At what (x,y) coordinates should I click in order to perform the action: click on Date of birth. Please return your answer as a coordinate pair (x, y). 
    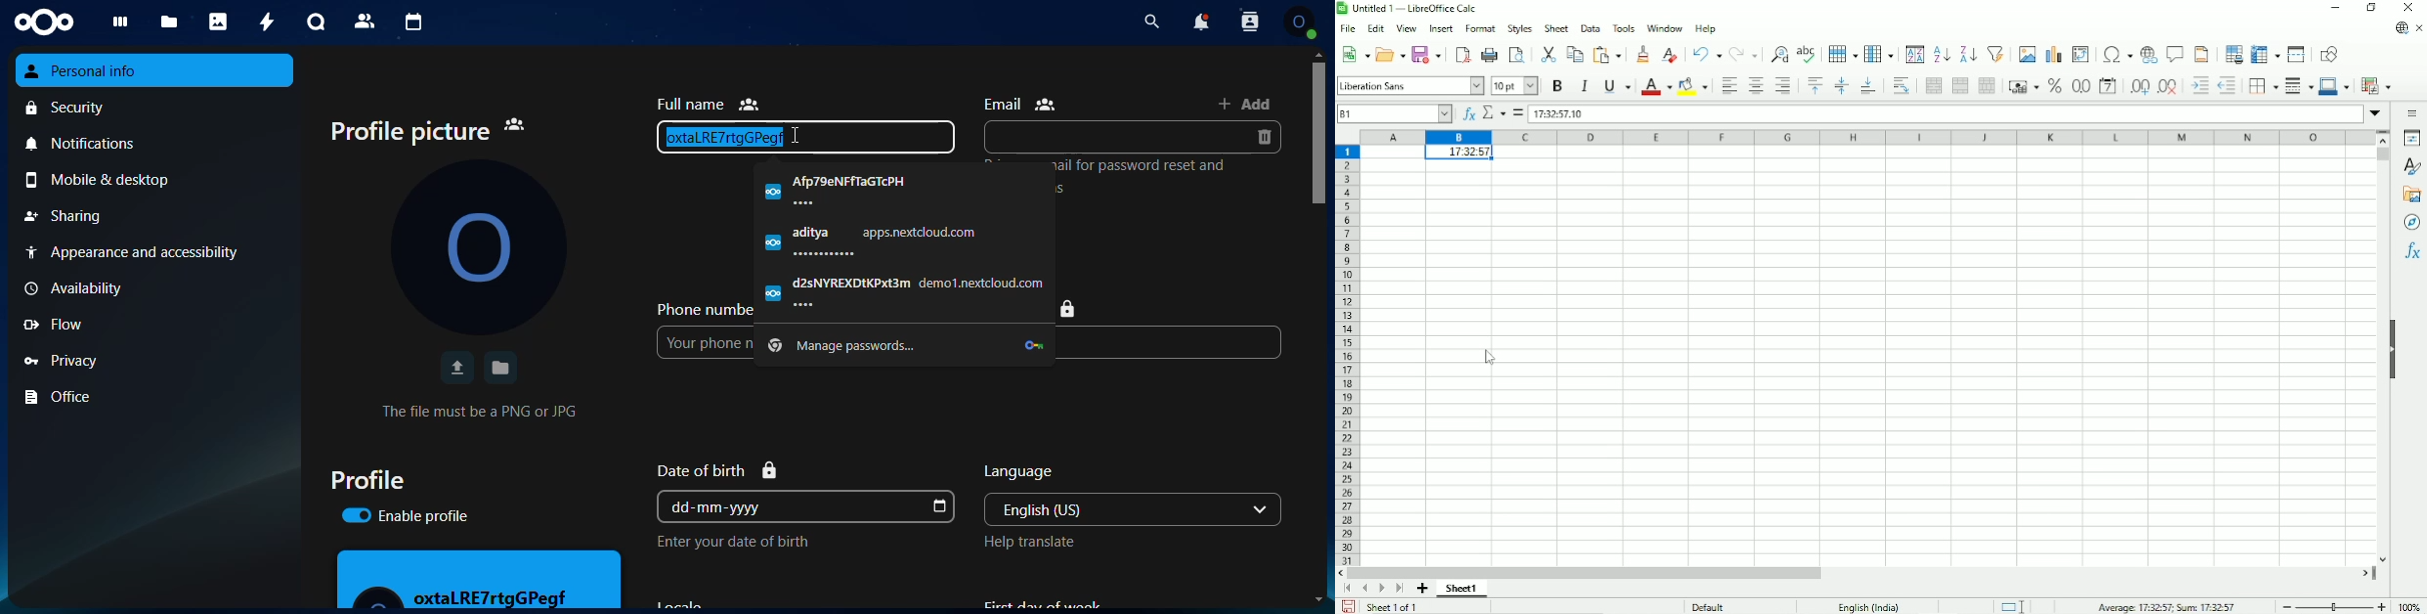
    Looking at the image, I should click on (718, 470).